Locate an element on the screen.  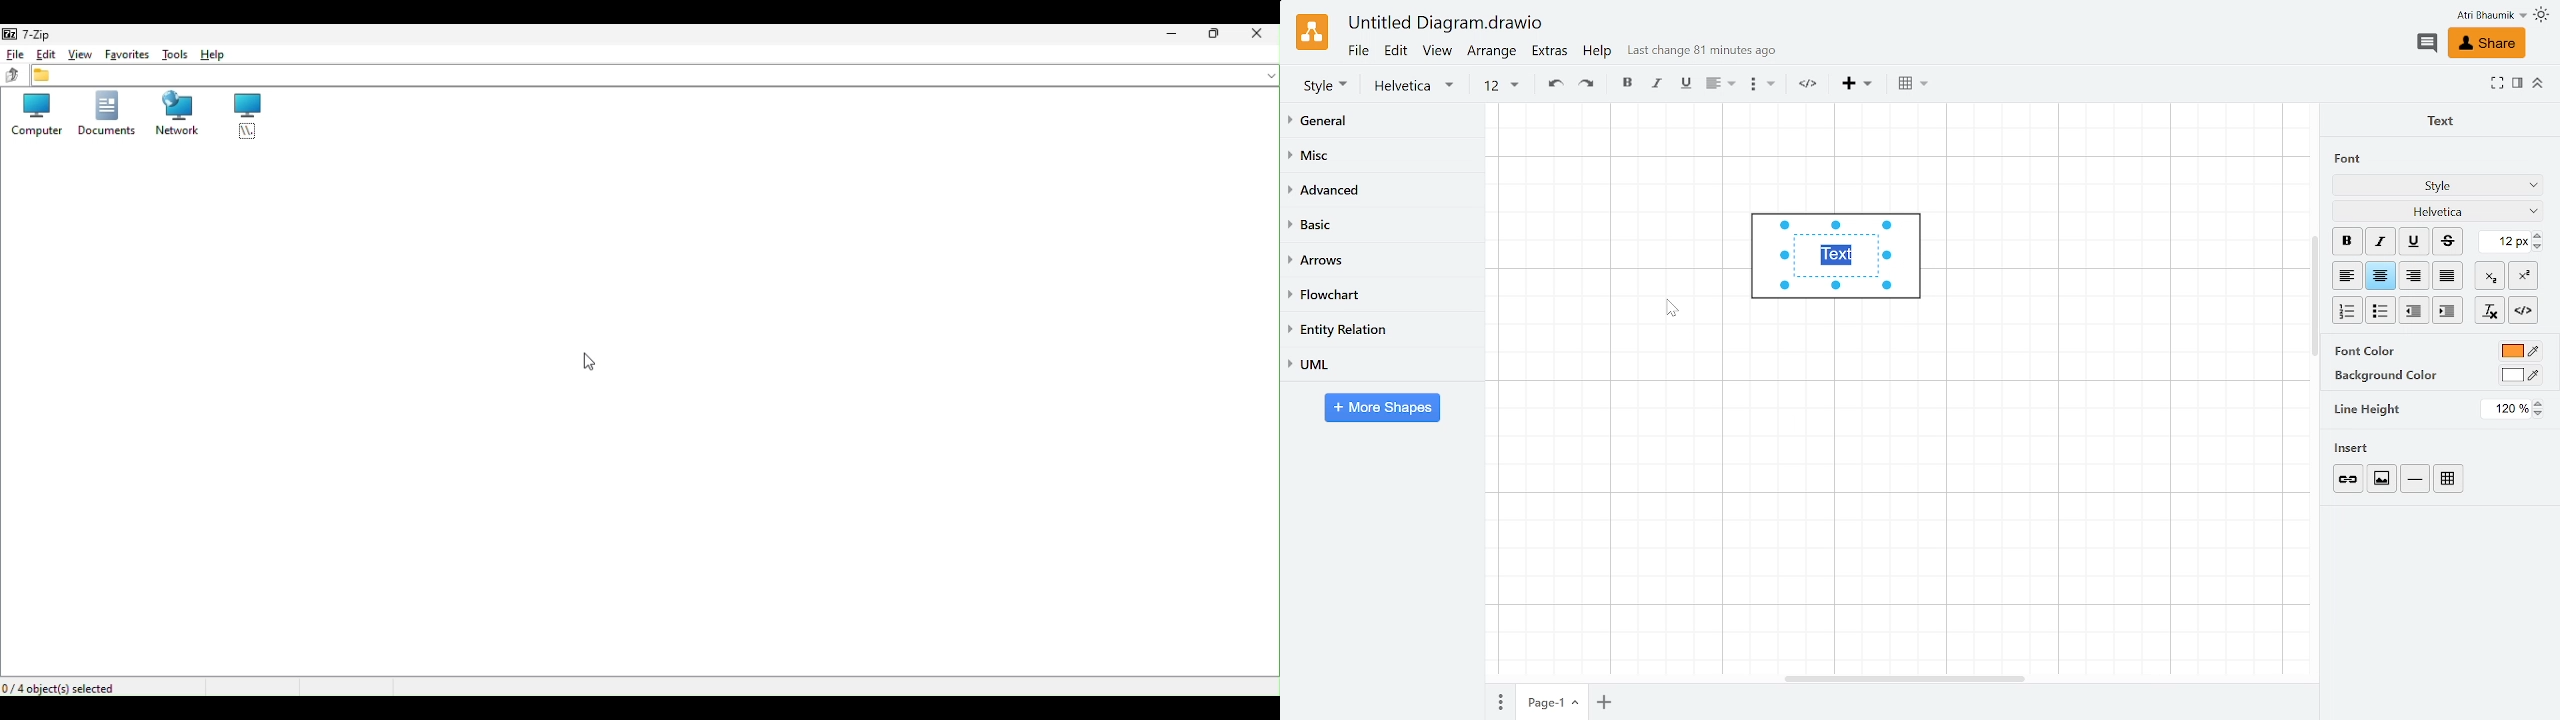
Entity relation is located at coordinates (1380, 330).